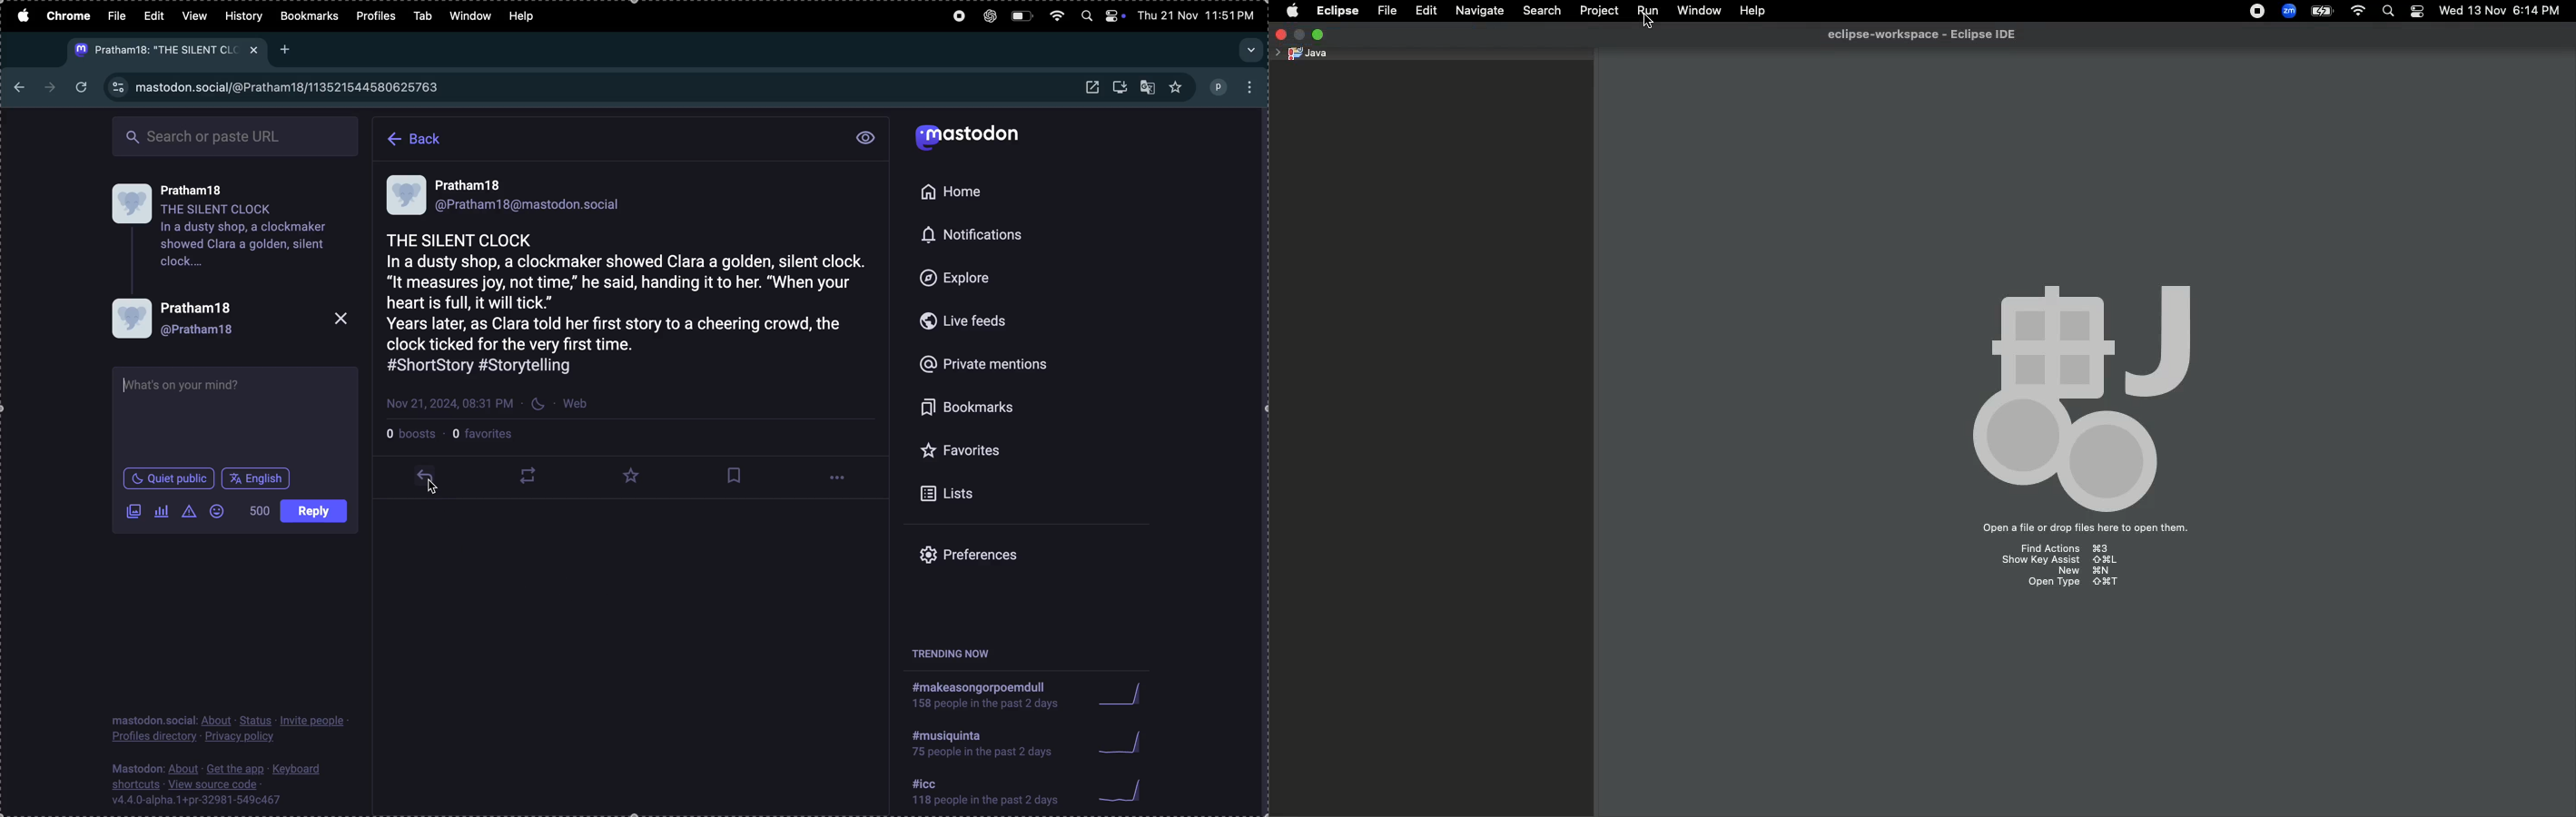  I want to click on refresh, so click(81, 86).